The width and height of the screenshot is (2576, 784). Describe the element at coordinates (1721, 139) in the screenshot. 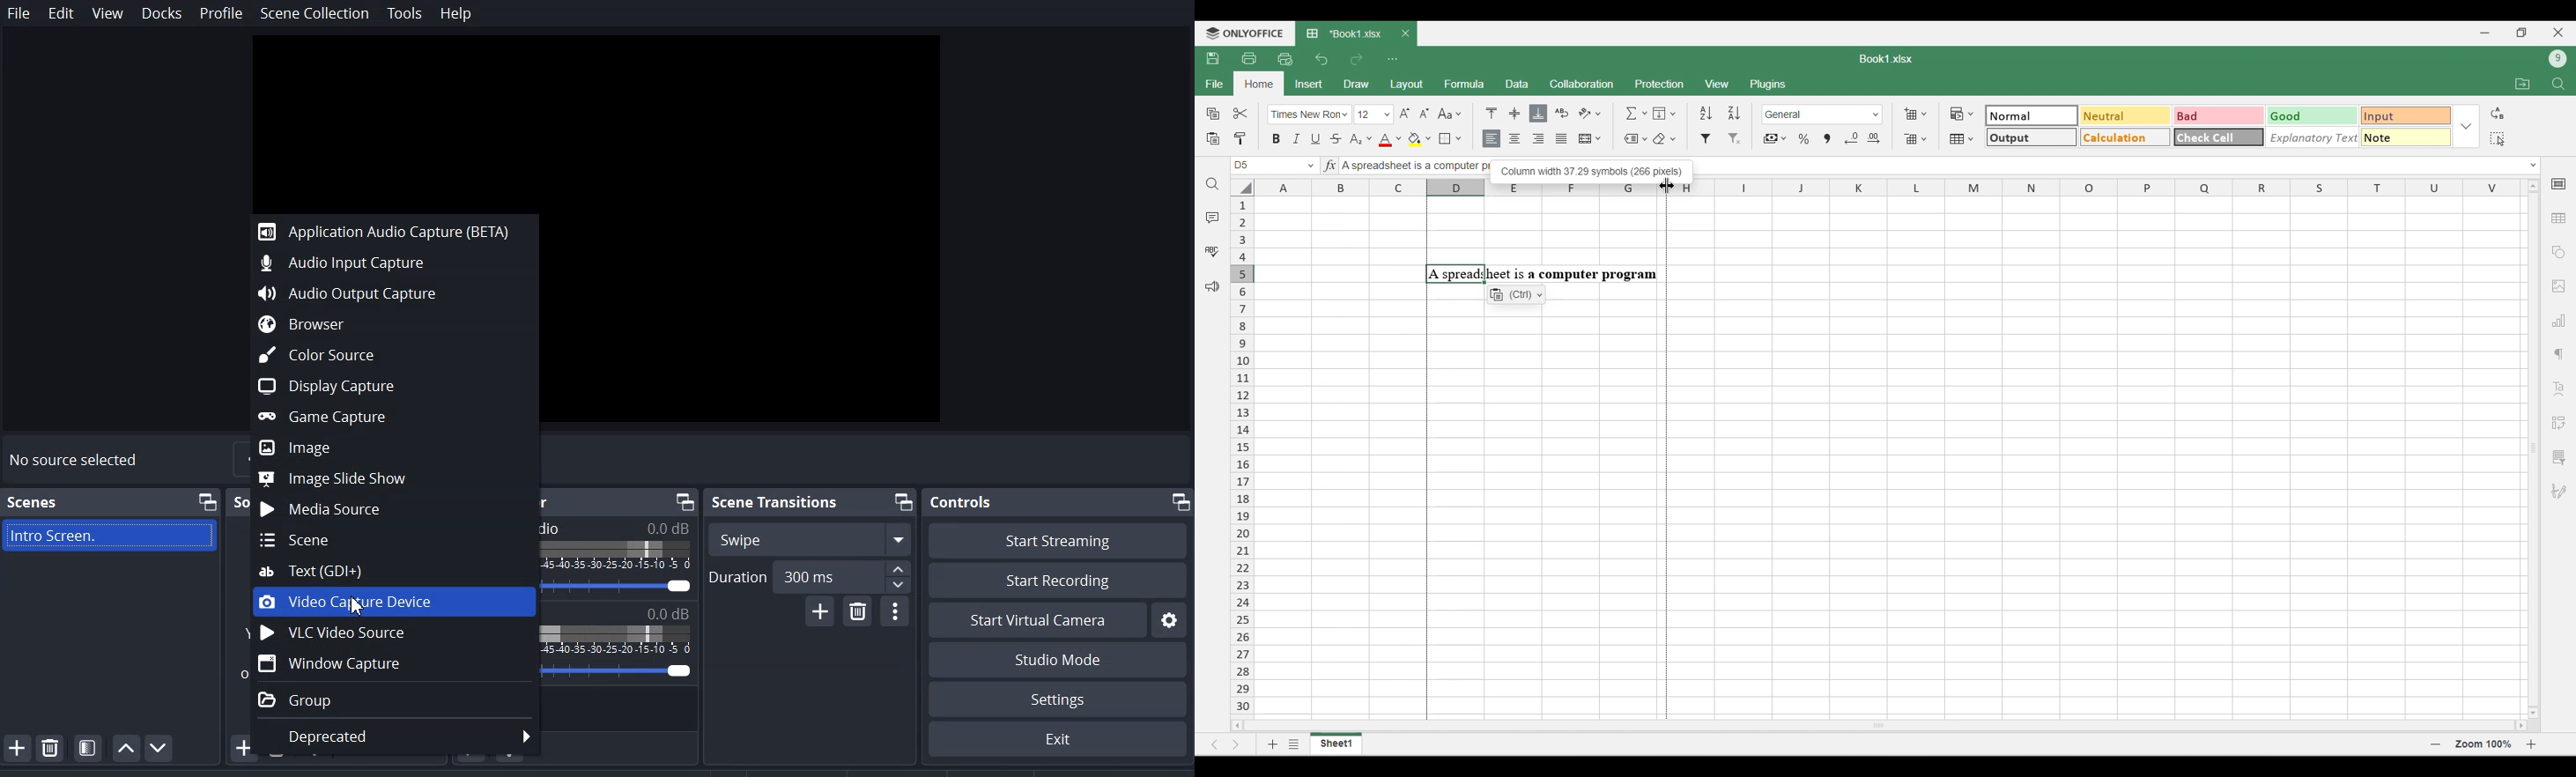

I see `Filter options` at that location.